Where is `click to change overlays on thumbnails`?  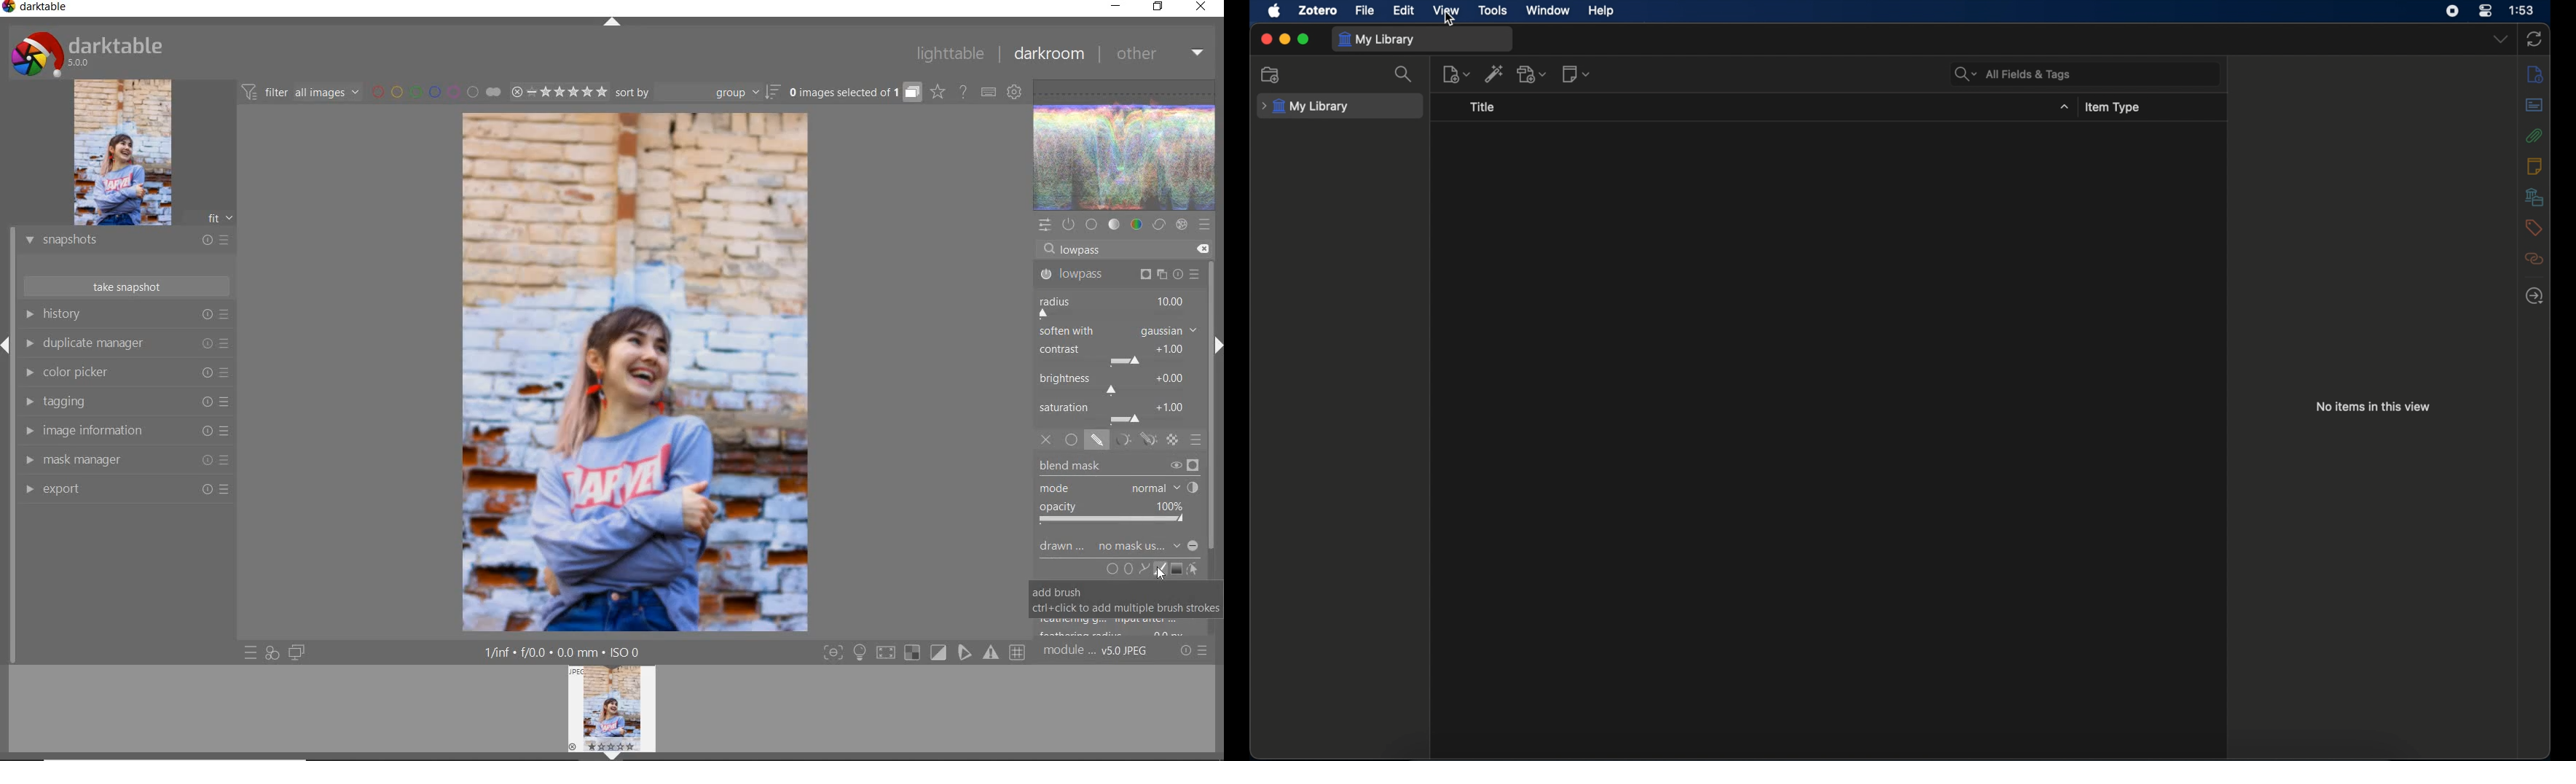 click to change overlays on thumbnails is located at coordinates (937, 91).